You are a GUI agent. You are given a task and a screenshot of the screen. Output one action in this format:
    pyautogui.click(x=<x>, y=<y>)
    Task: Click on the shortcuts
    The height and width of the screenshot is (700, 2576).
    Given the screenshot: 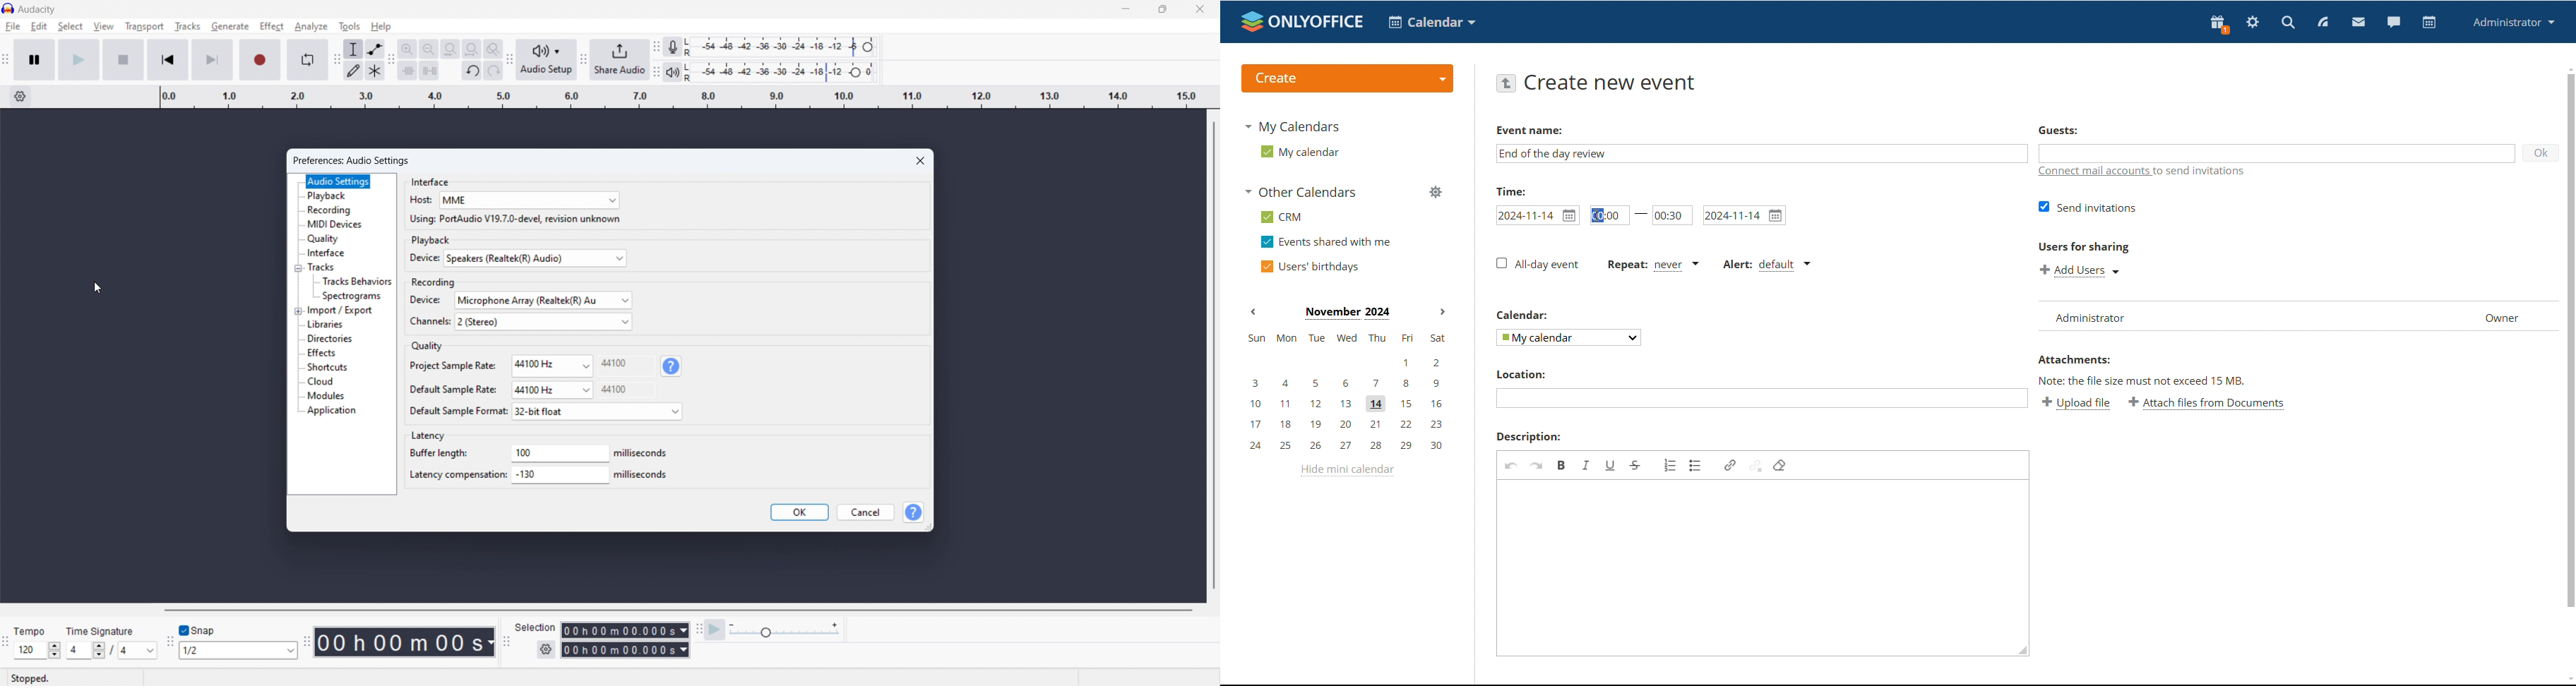 What is the action you would take?
    pyautogui.click(x=327, y=367)
    